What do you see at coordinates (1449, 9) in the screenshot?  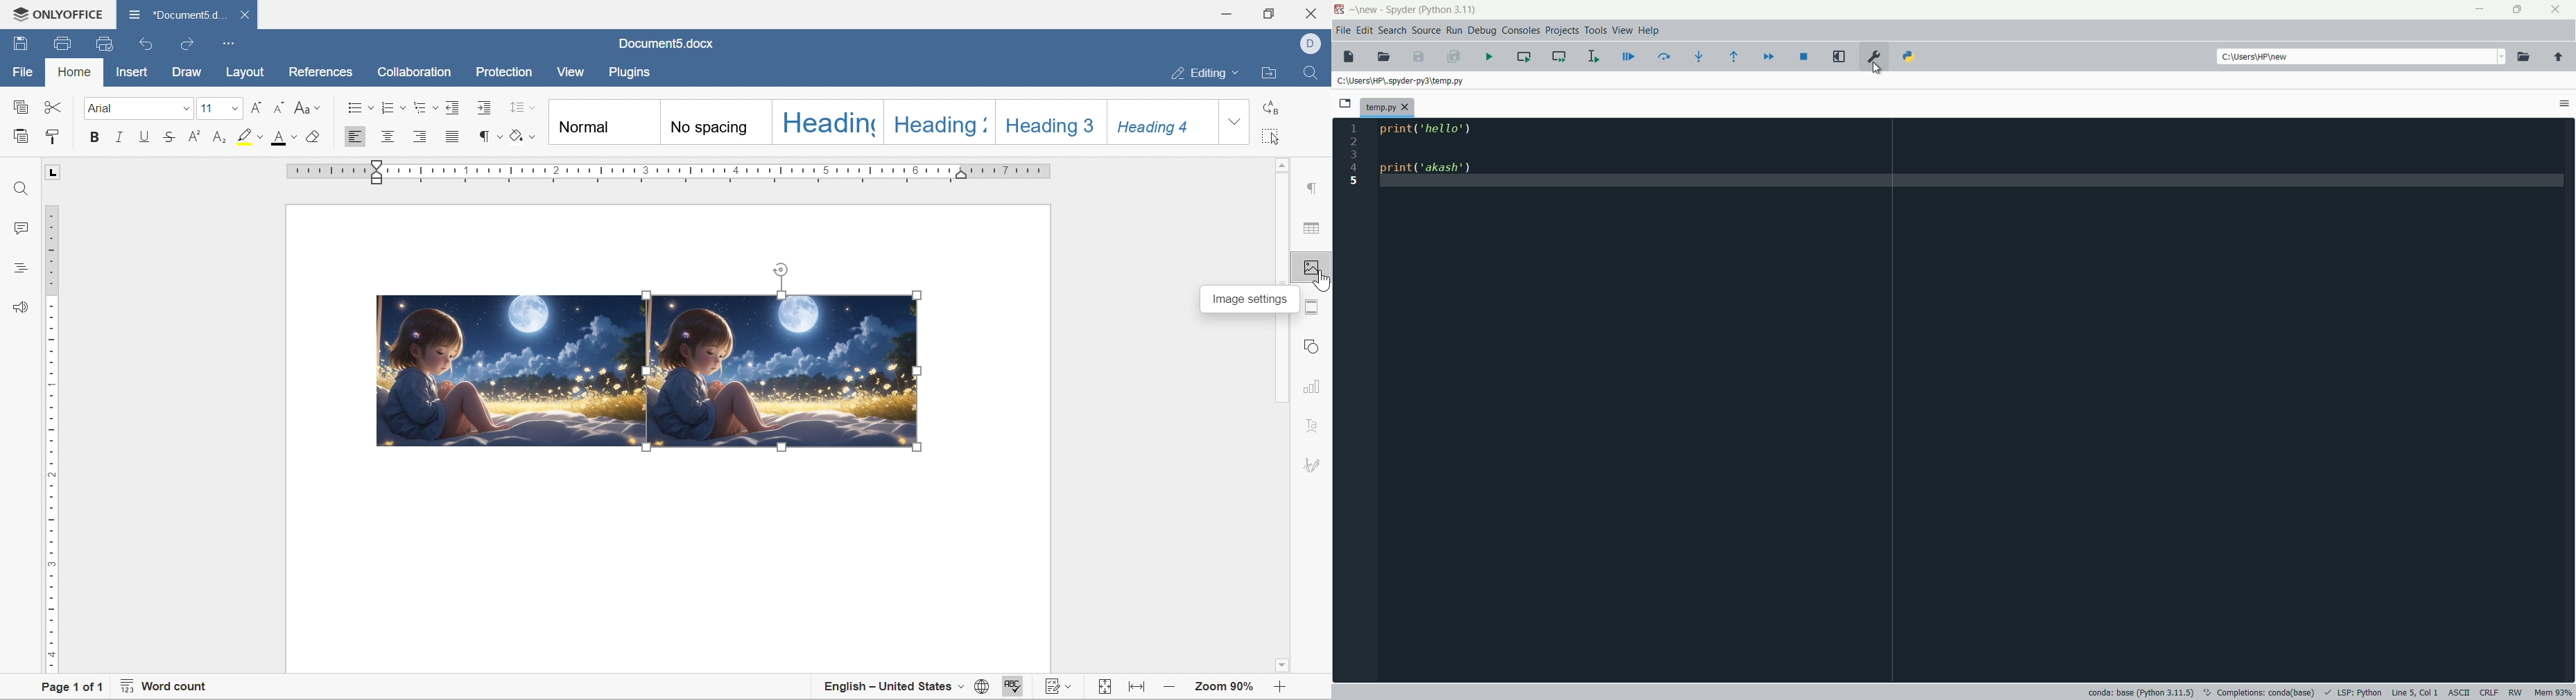 I see `python 3.11` at bounding box center [1449, 9].